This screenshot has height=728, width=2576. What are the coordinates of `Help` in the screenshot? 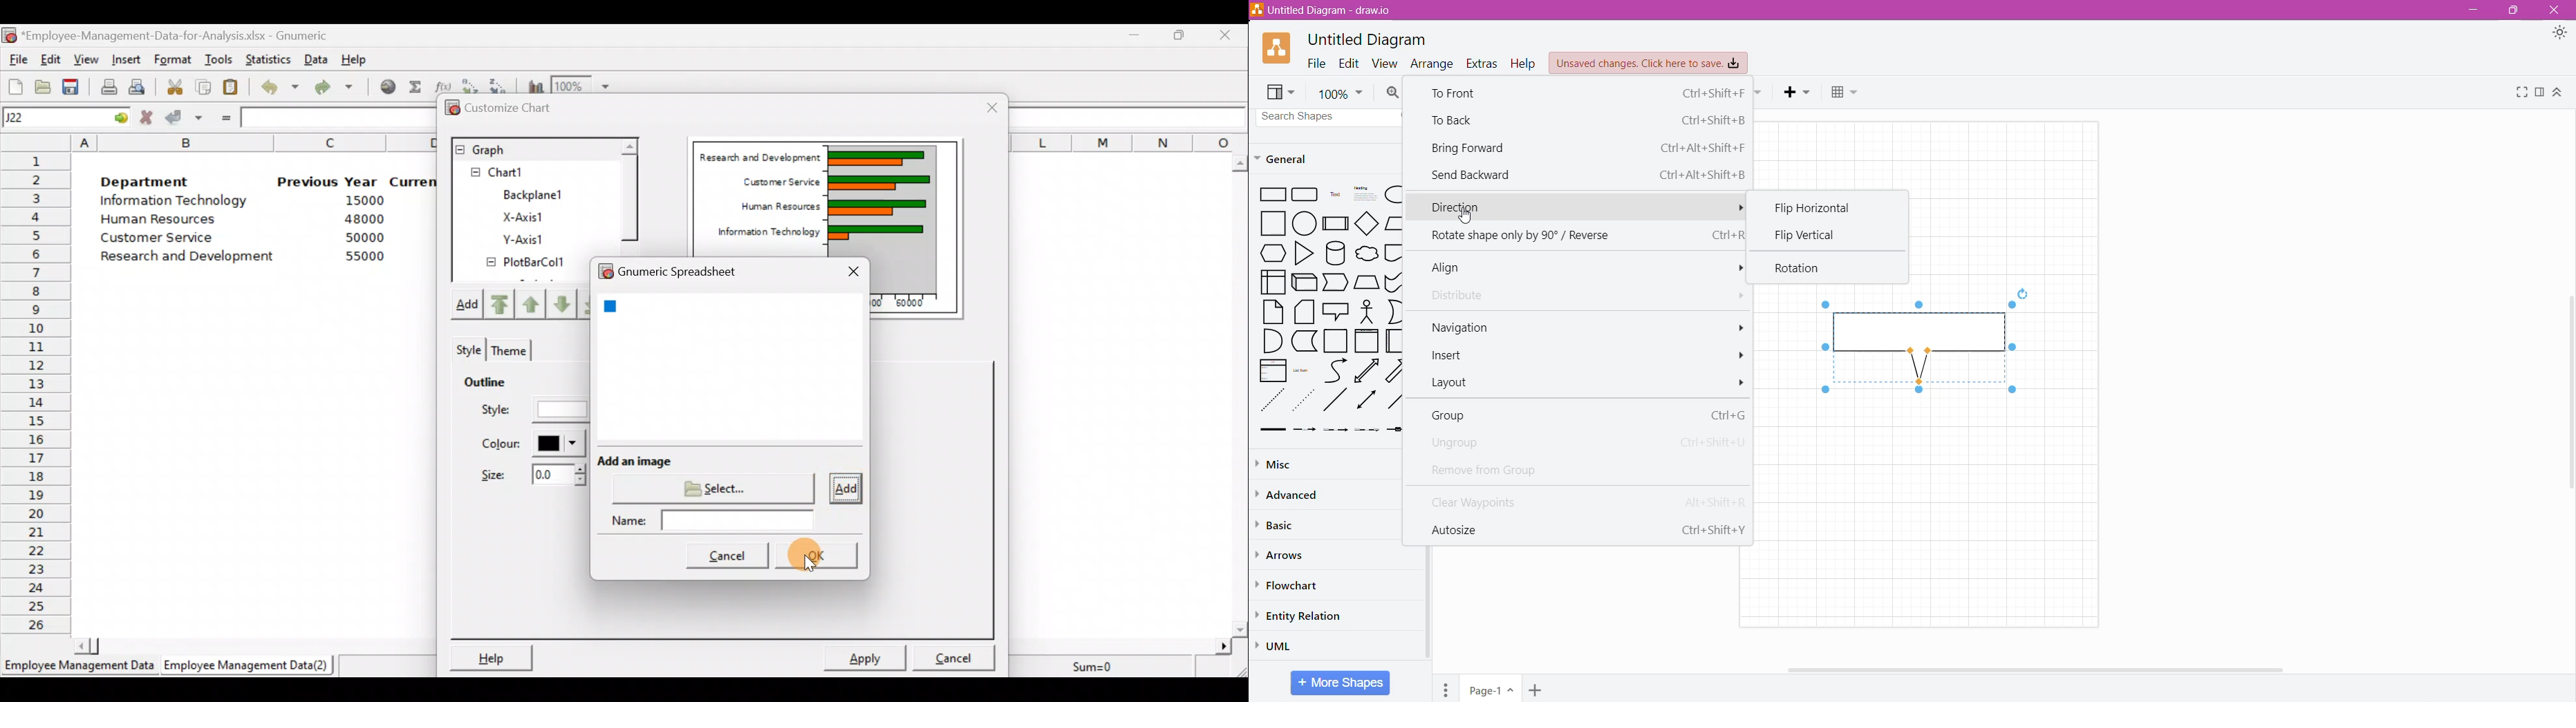 It's located at (492, 655).